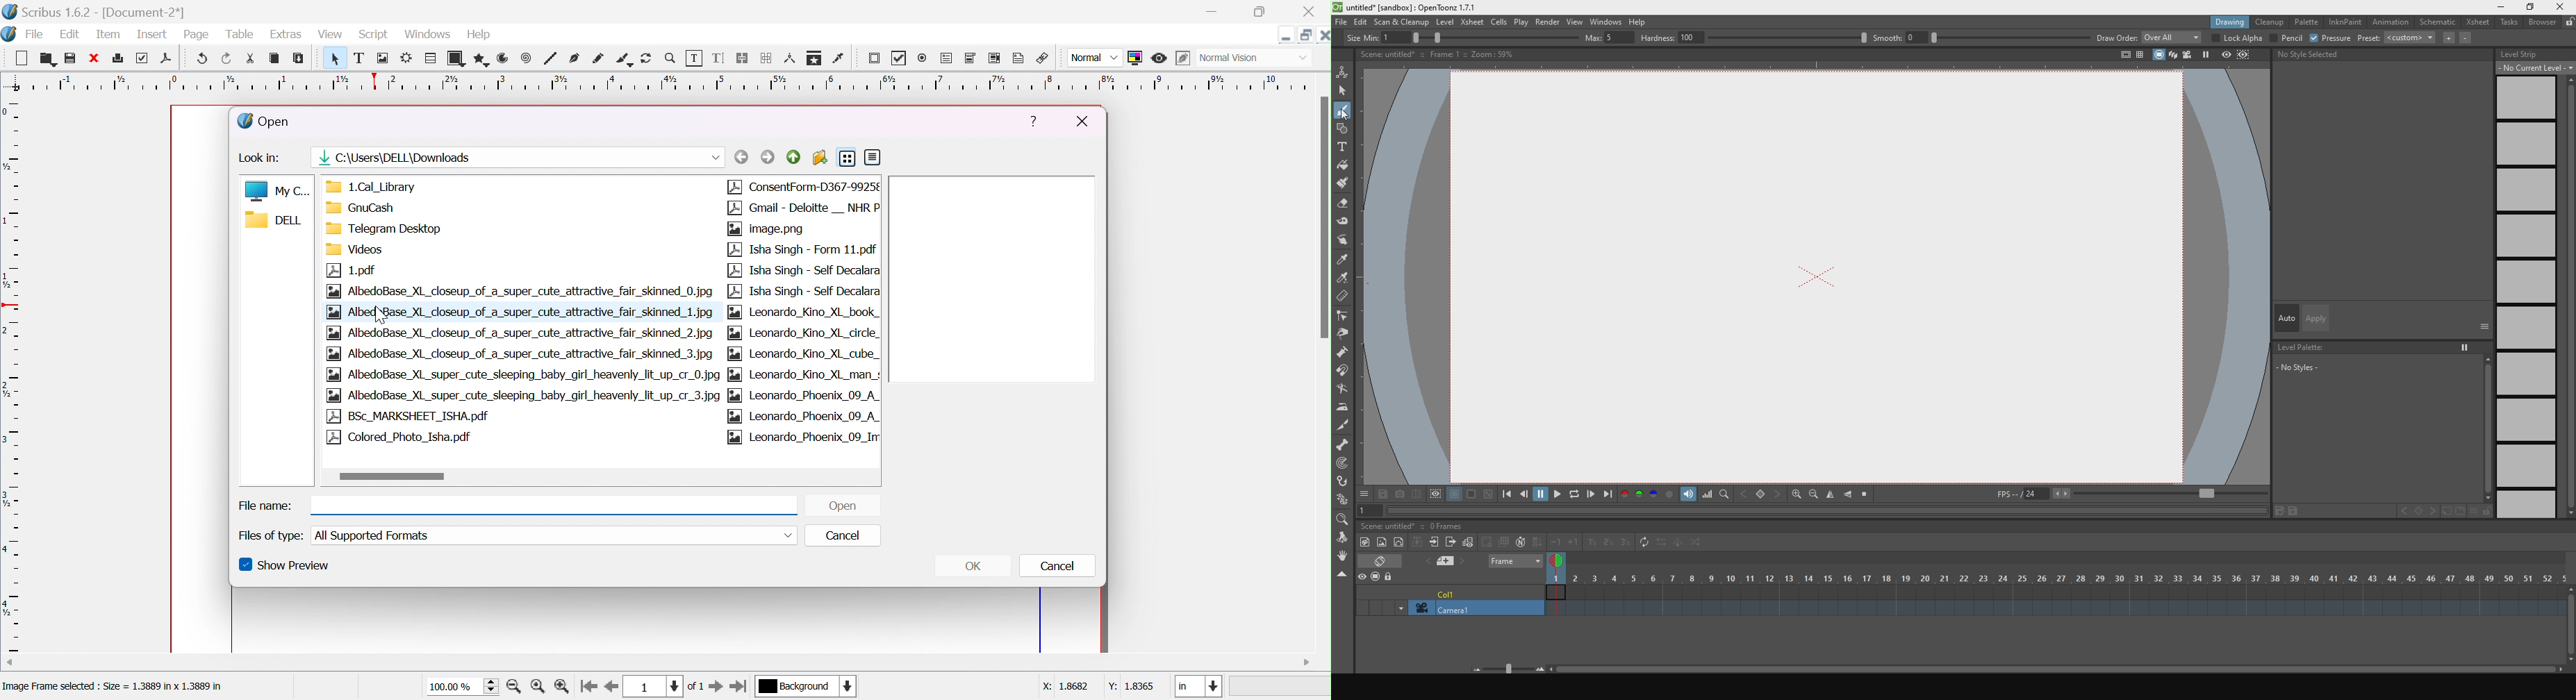 The width and height of the screenshot is (2576, 700). Describe the element at coordinates (8, 661) in the screenshot. I see `scroll left` at that location.